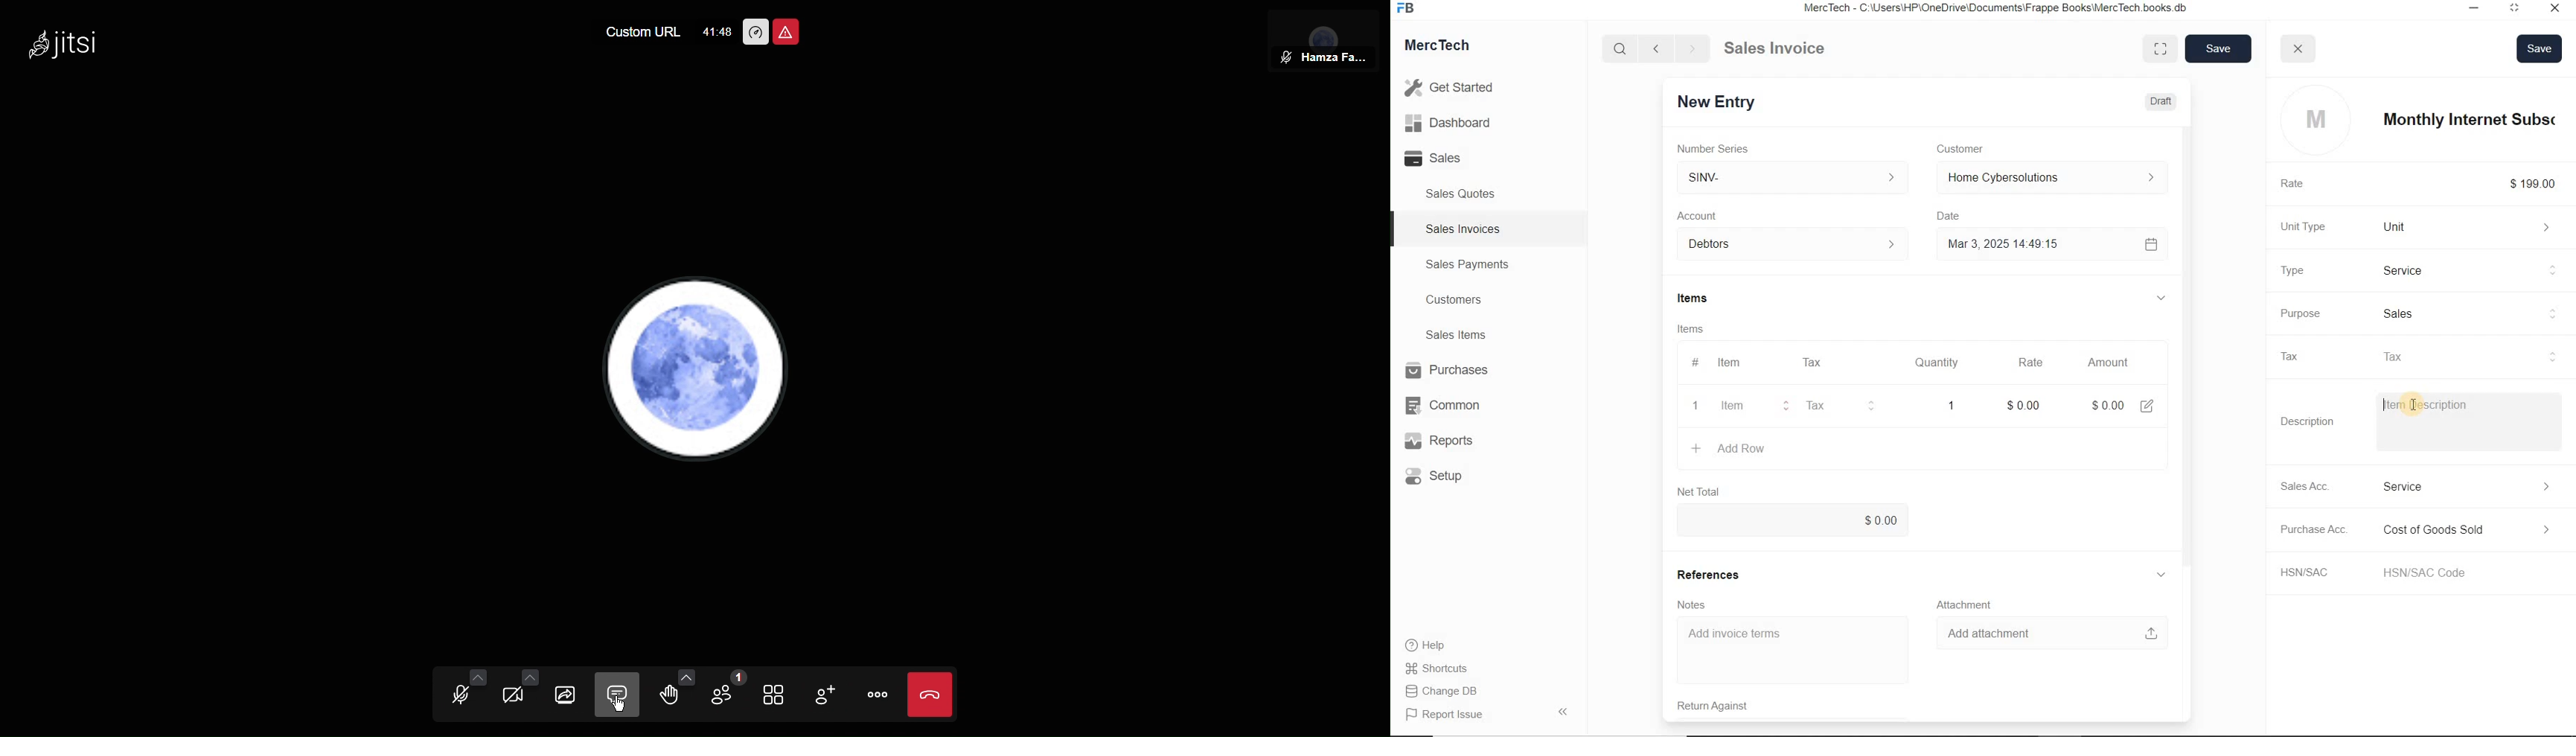 The height and width of the screenshot is (756, 2576). I want to click on Items, so click(1698, 328).